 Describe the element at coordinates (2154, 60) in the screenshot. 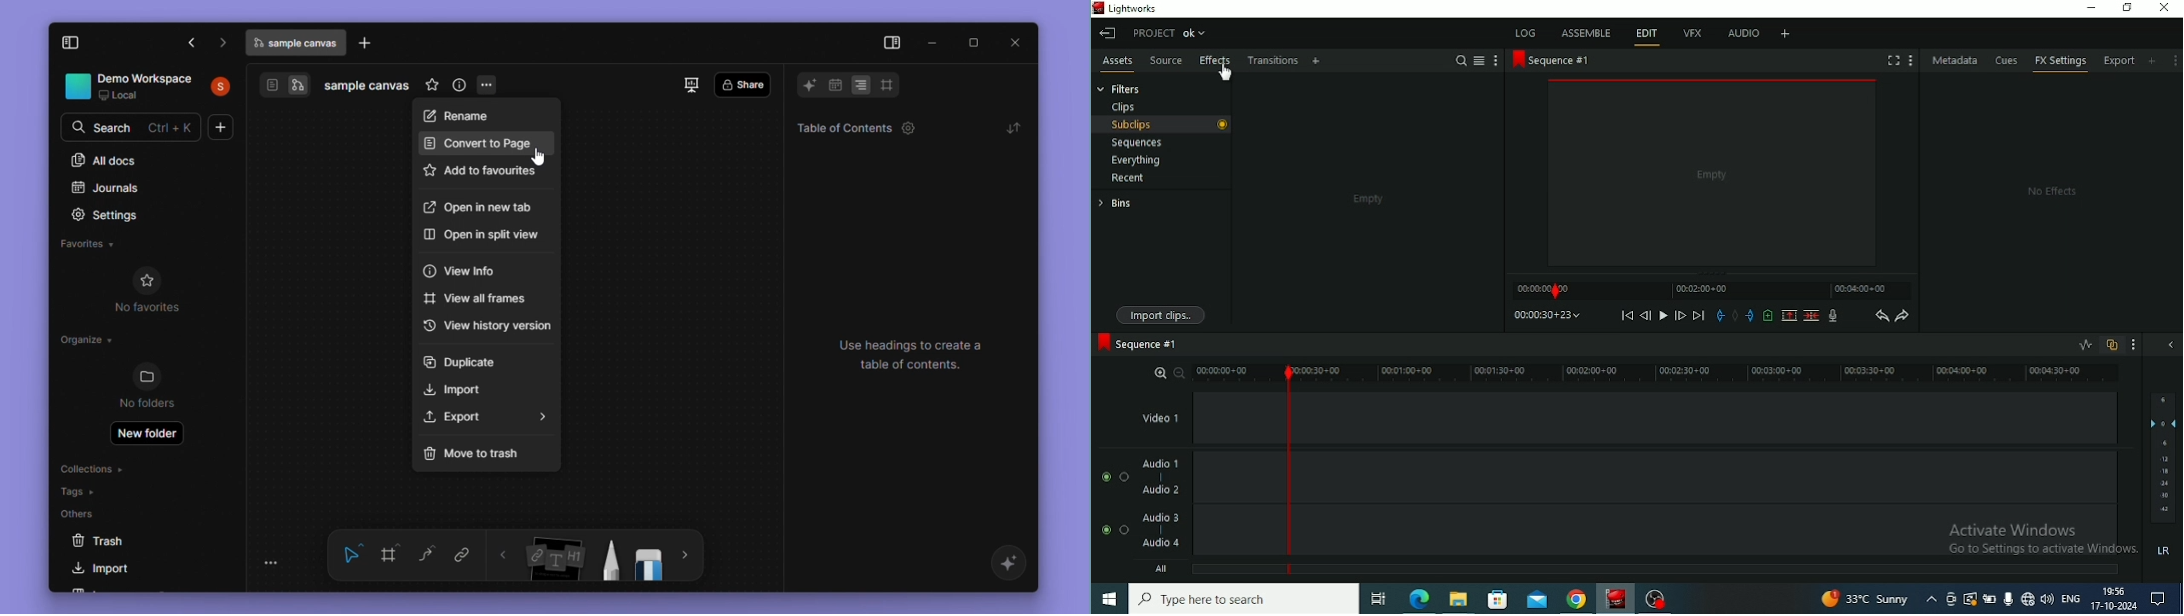

I see `Add panel` at that location.